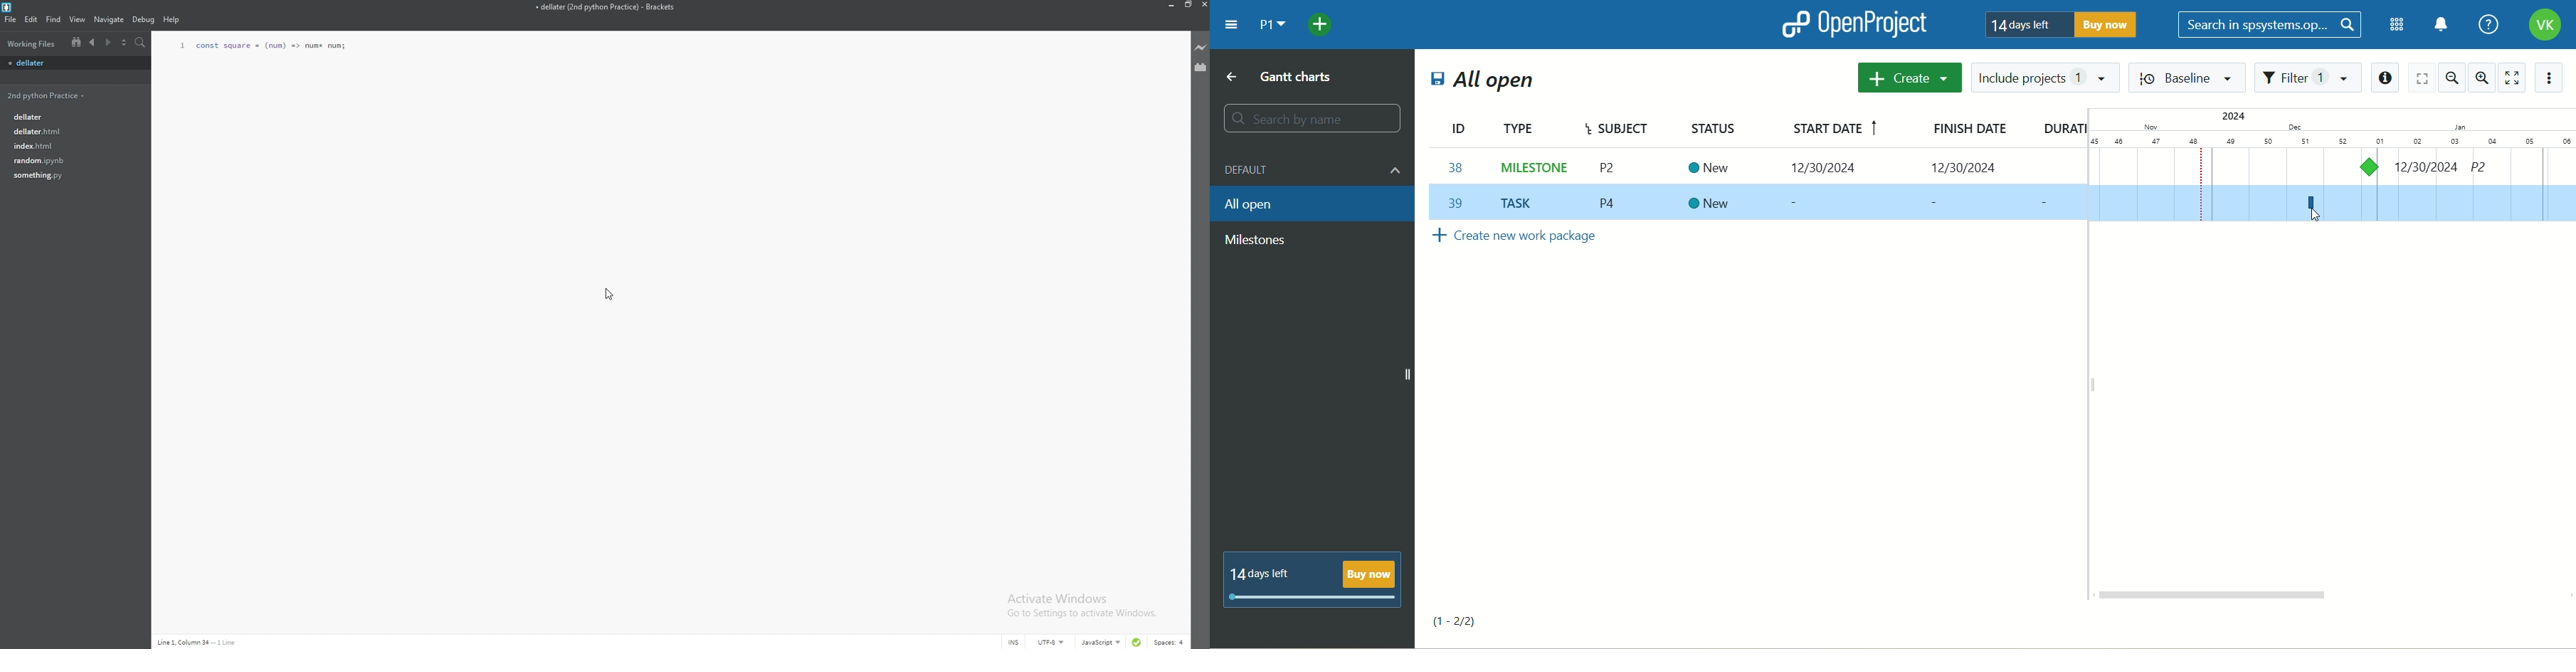  What do you see at coordinates (1622, 127) in the screenshot?
I see `subject` at bounding box center [1622, 127].